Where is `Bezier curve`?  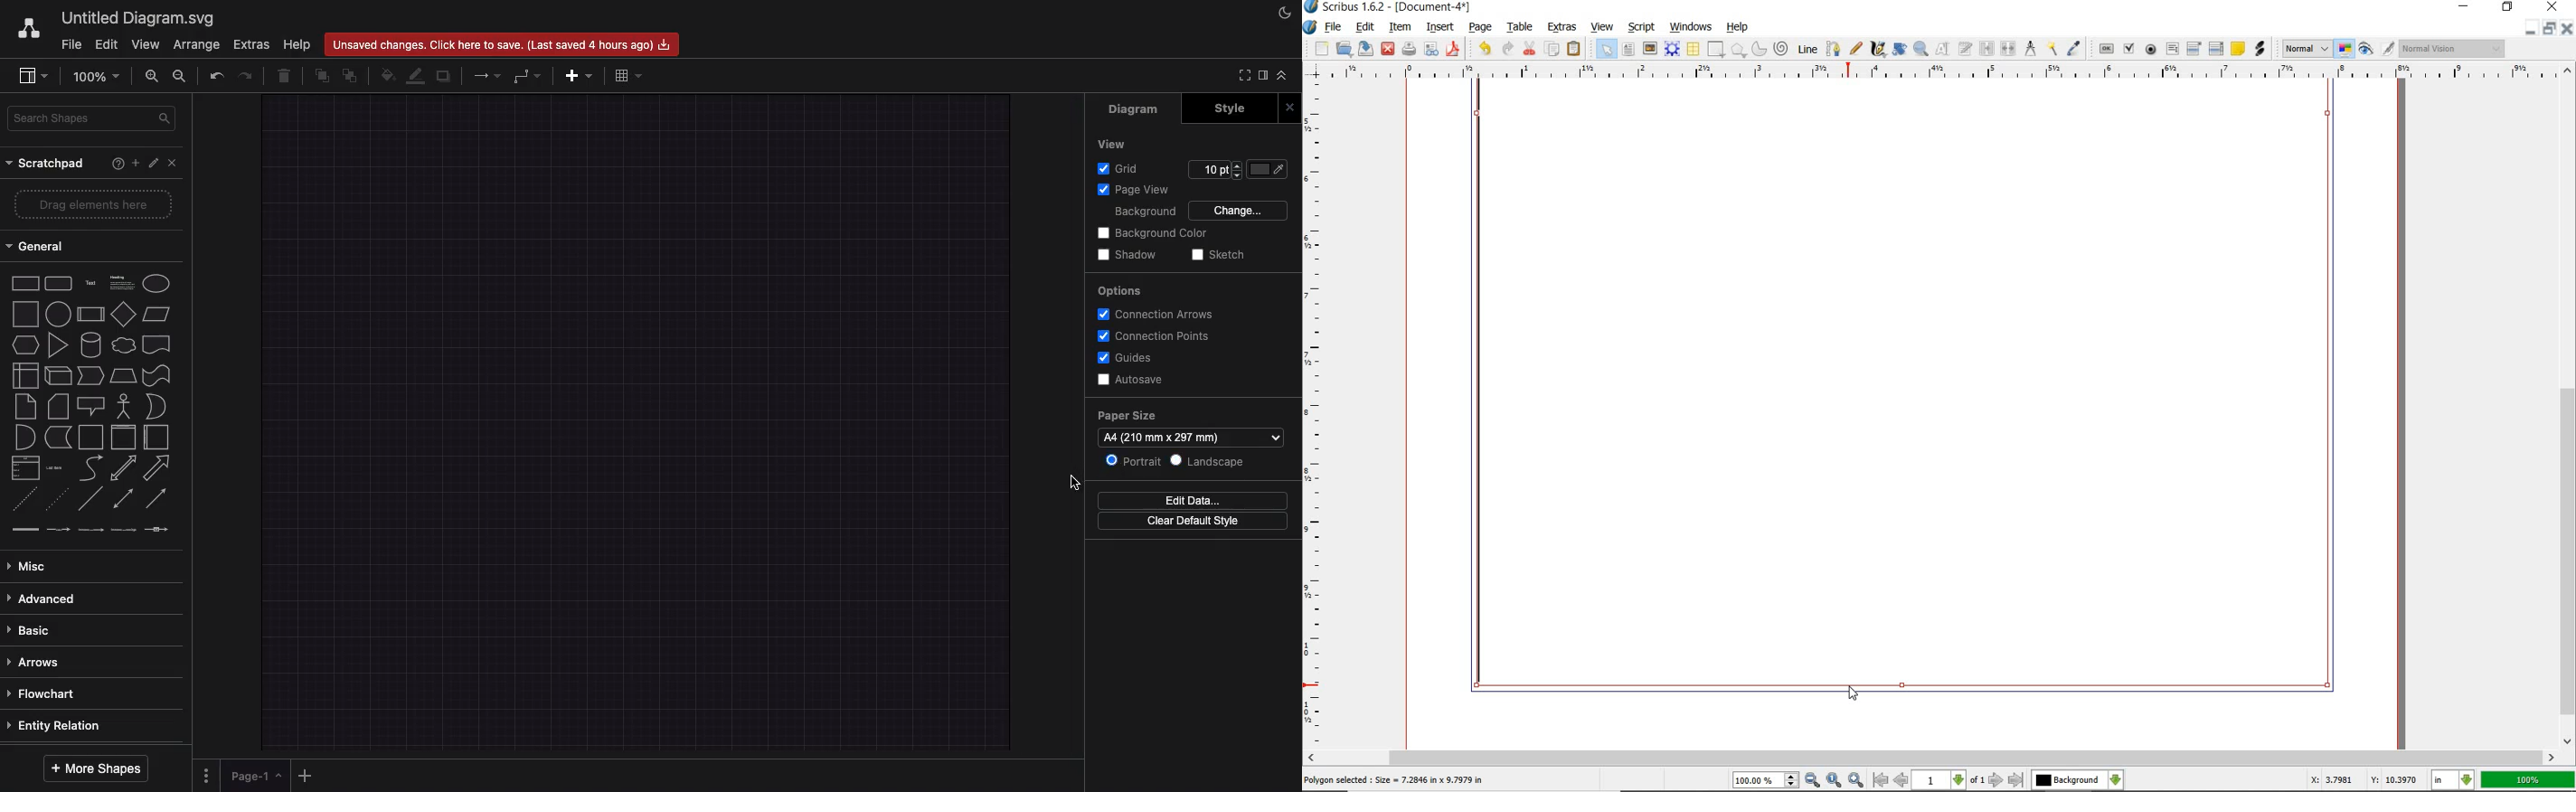
Bezier curve is located at coordinates (1835, 47).